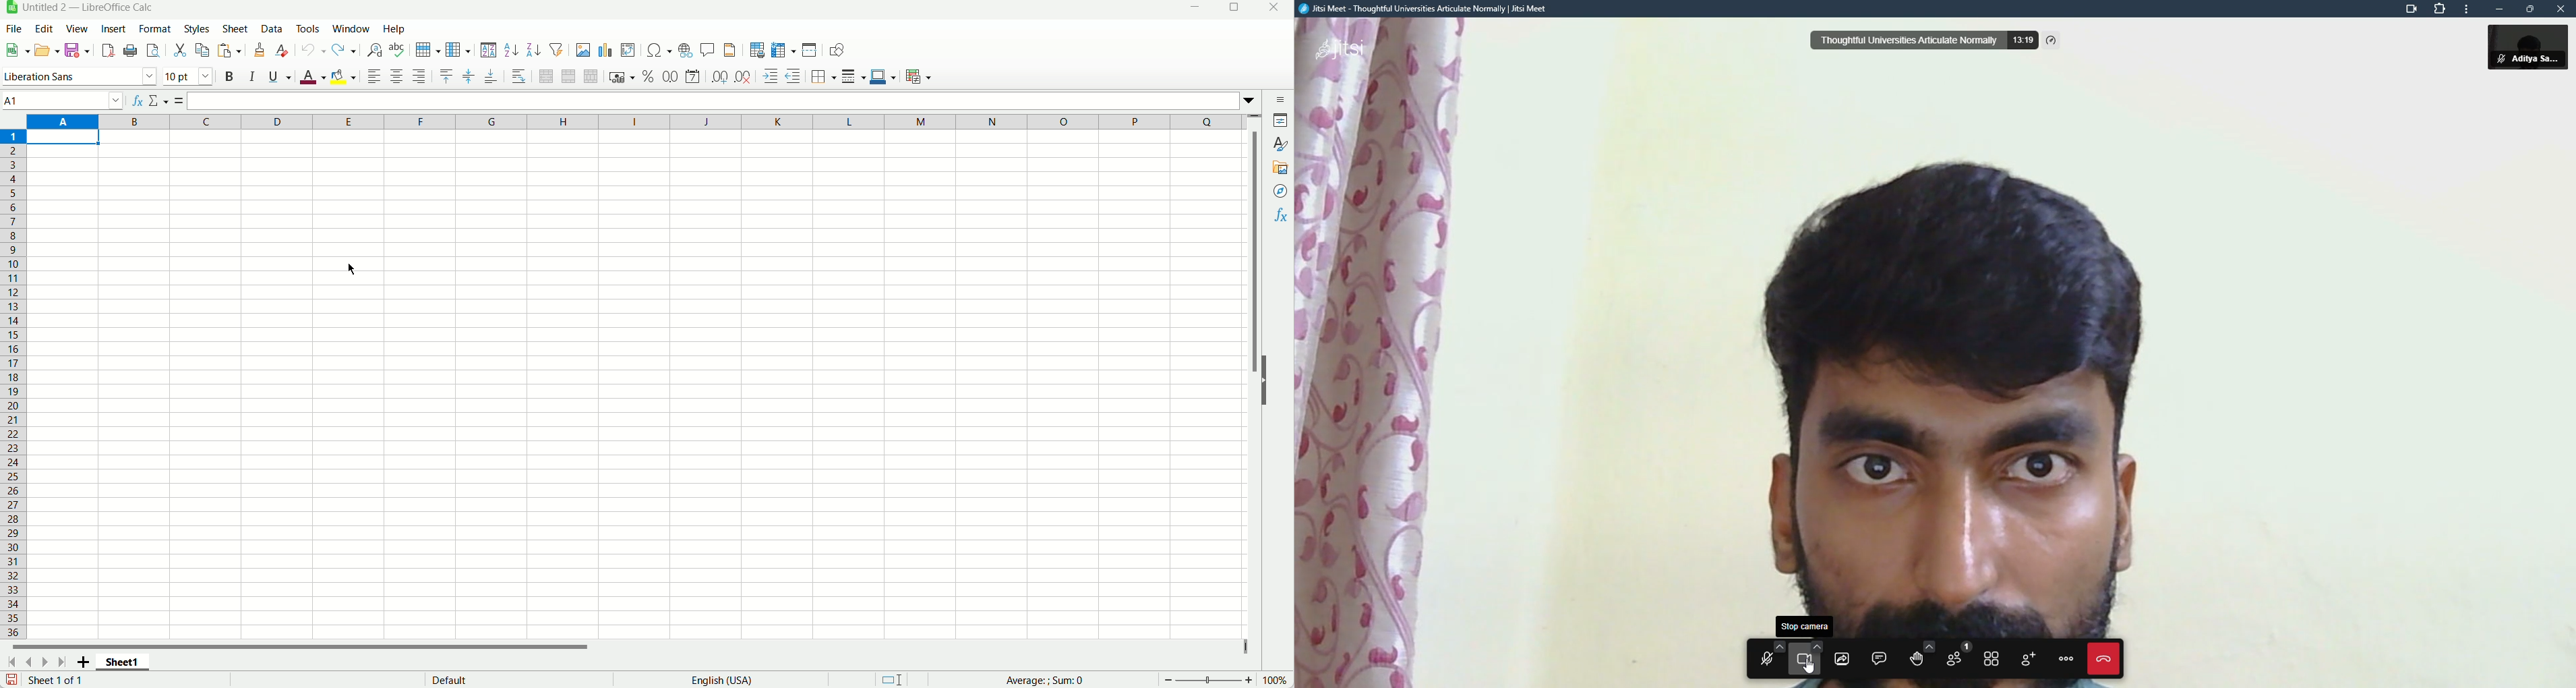 This screenshot has height=700, width=2576. I want to click on Insert hyperlink, so click(687, 51).